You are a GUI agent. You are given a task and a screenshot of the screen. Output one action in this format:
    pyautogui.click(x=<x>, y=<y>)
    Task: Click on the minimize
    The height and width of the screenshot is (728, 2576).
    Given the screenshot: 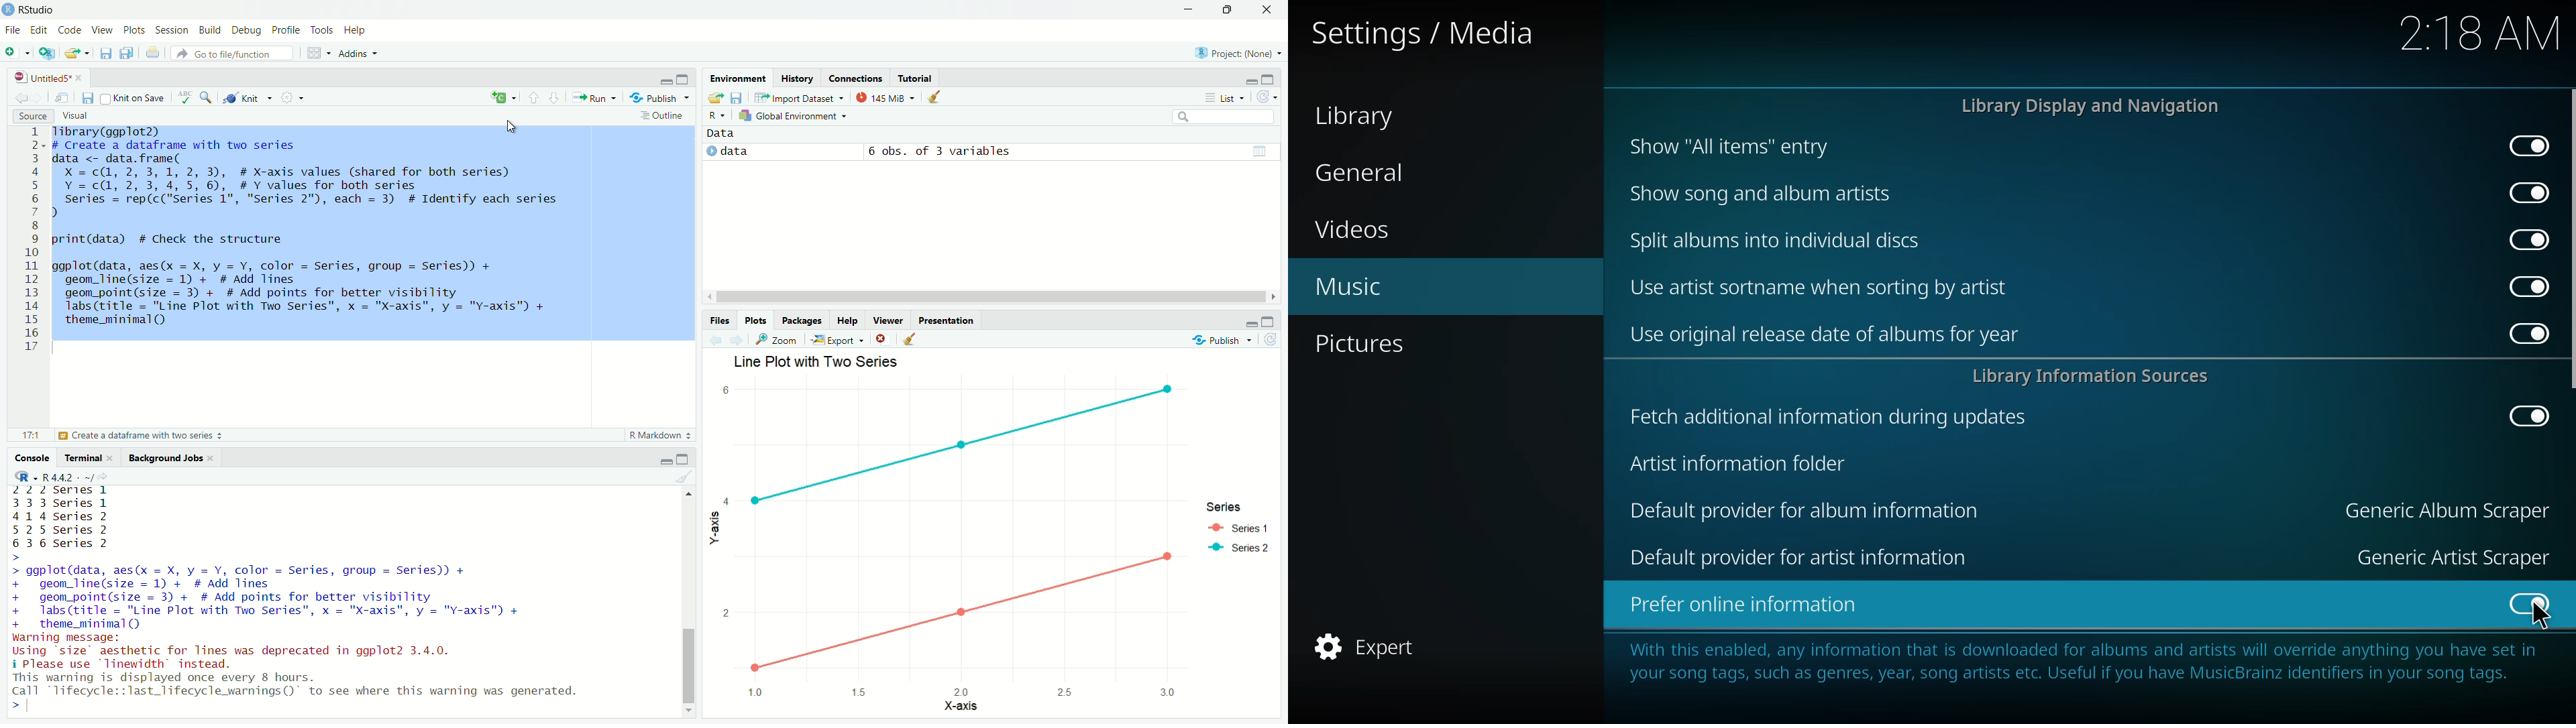 What is the action you would take?
    pyautogui.click(x=1251, y=82)
    